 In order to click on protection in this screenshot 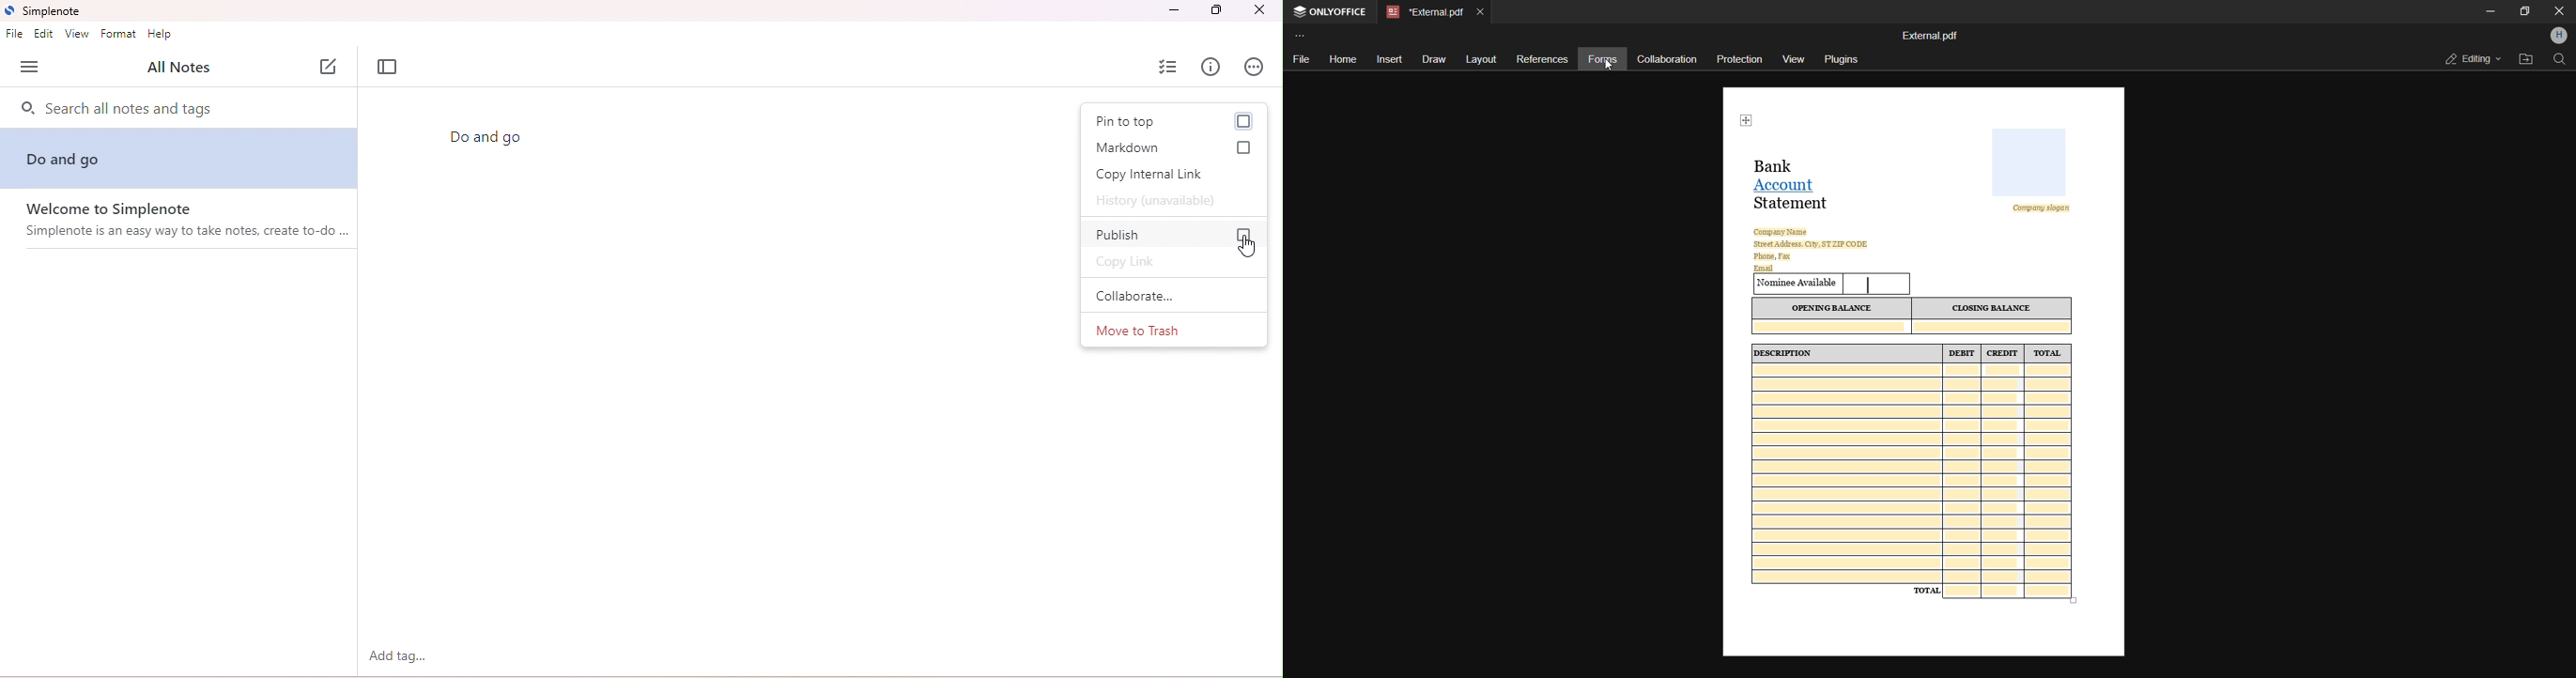, I will do `click(1740, 60)`.